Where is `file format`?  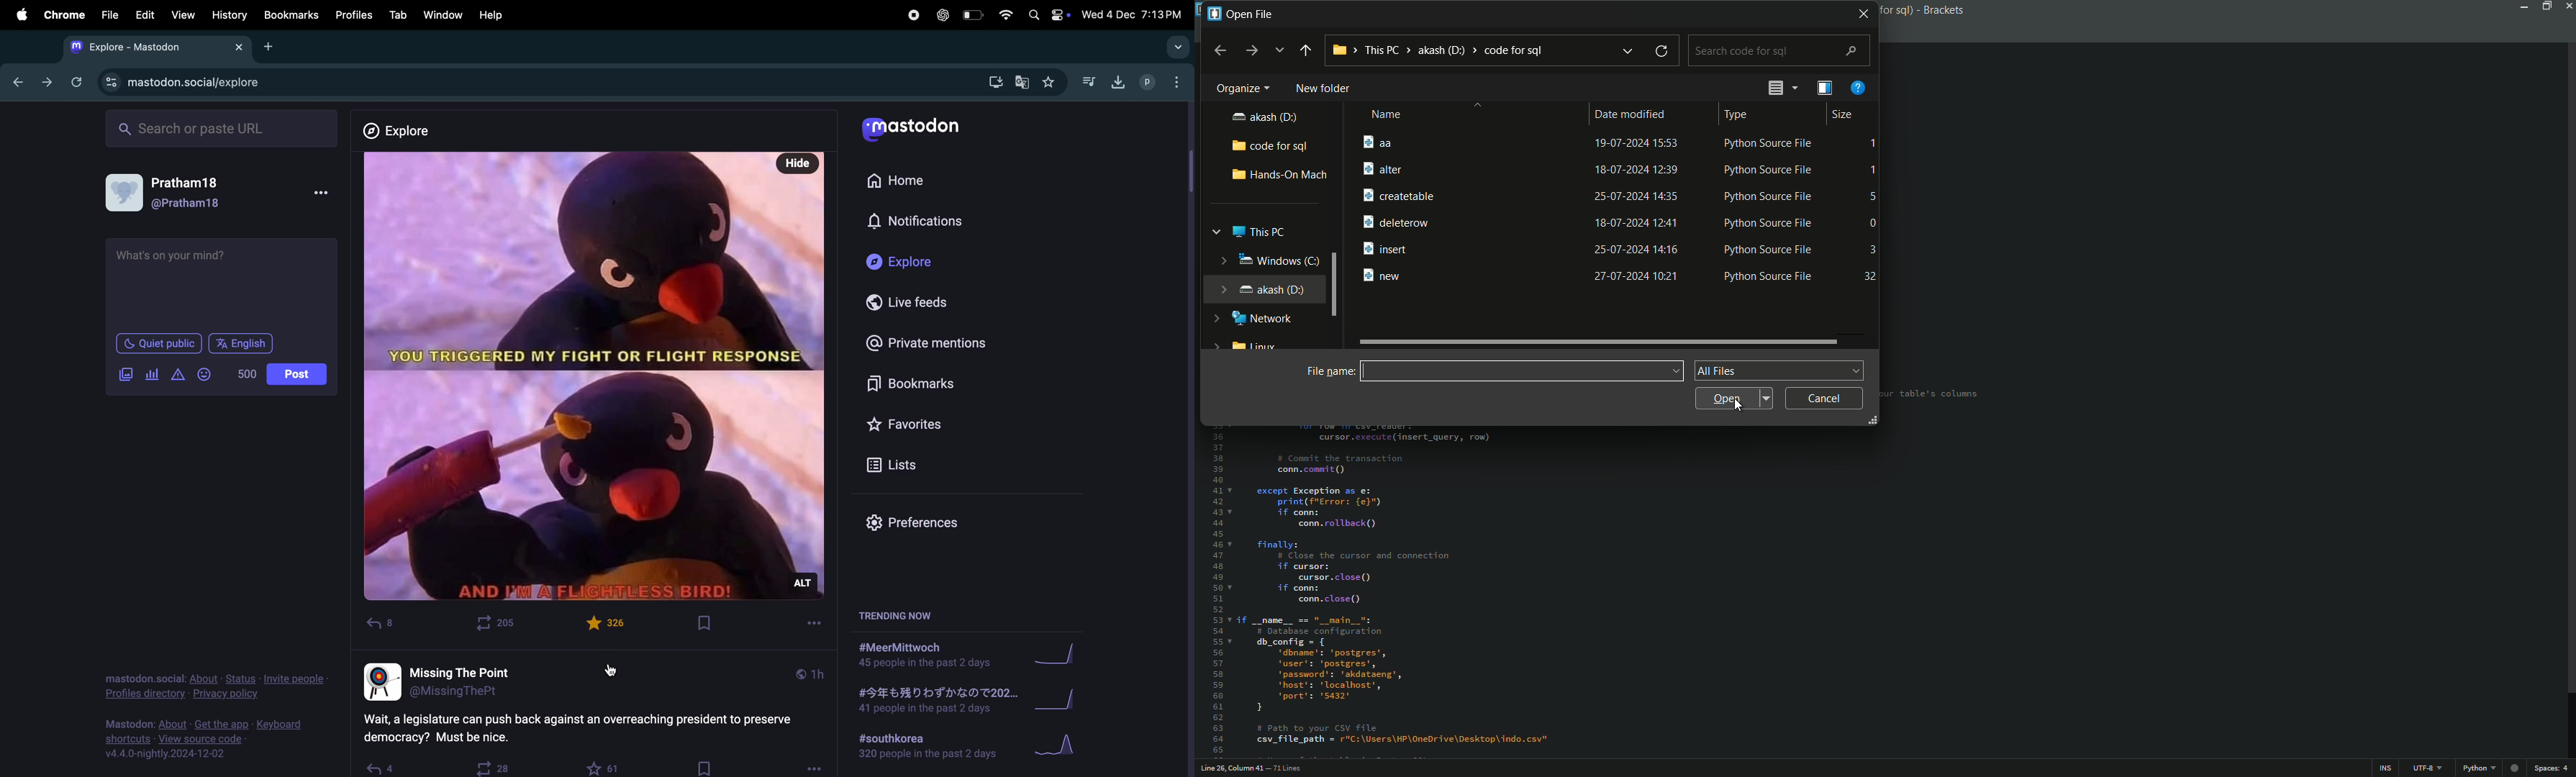 file format is located at coordinates (1779, 371).